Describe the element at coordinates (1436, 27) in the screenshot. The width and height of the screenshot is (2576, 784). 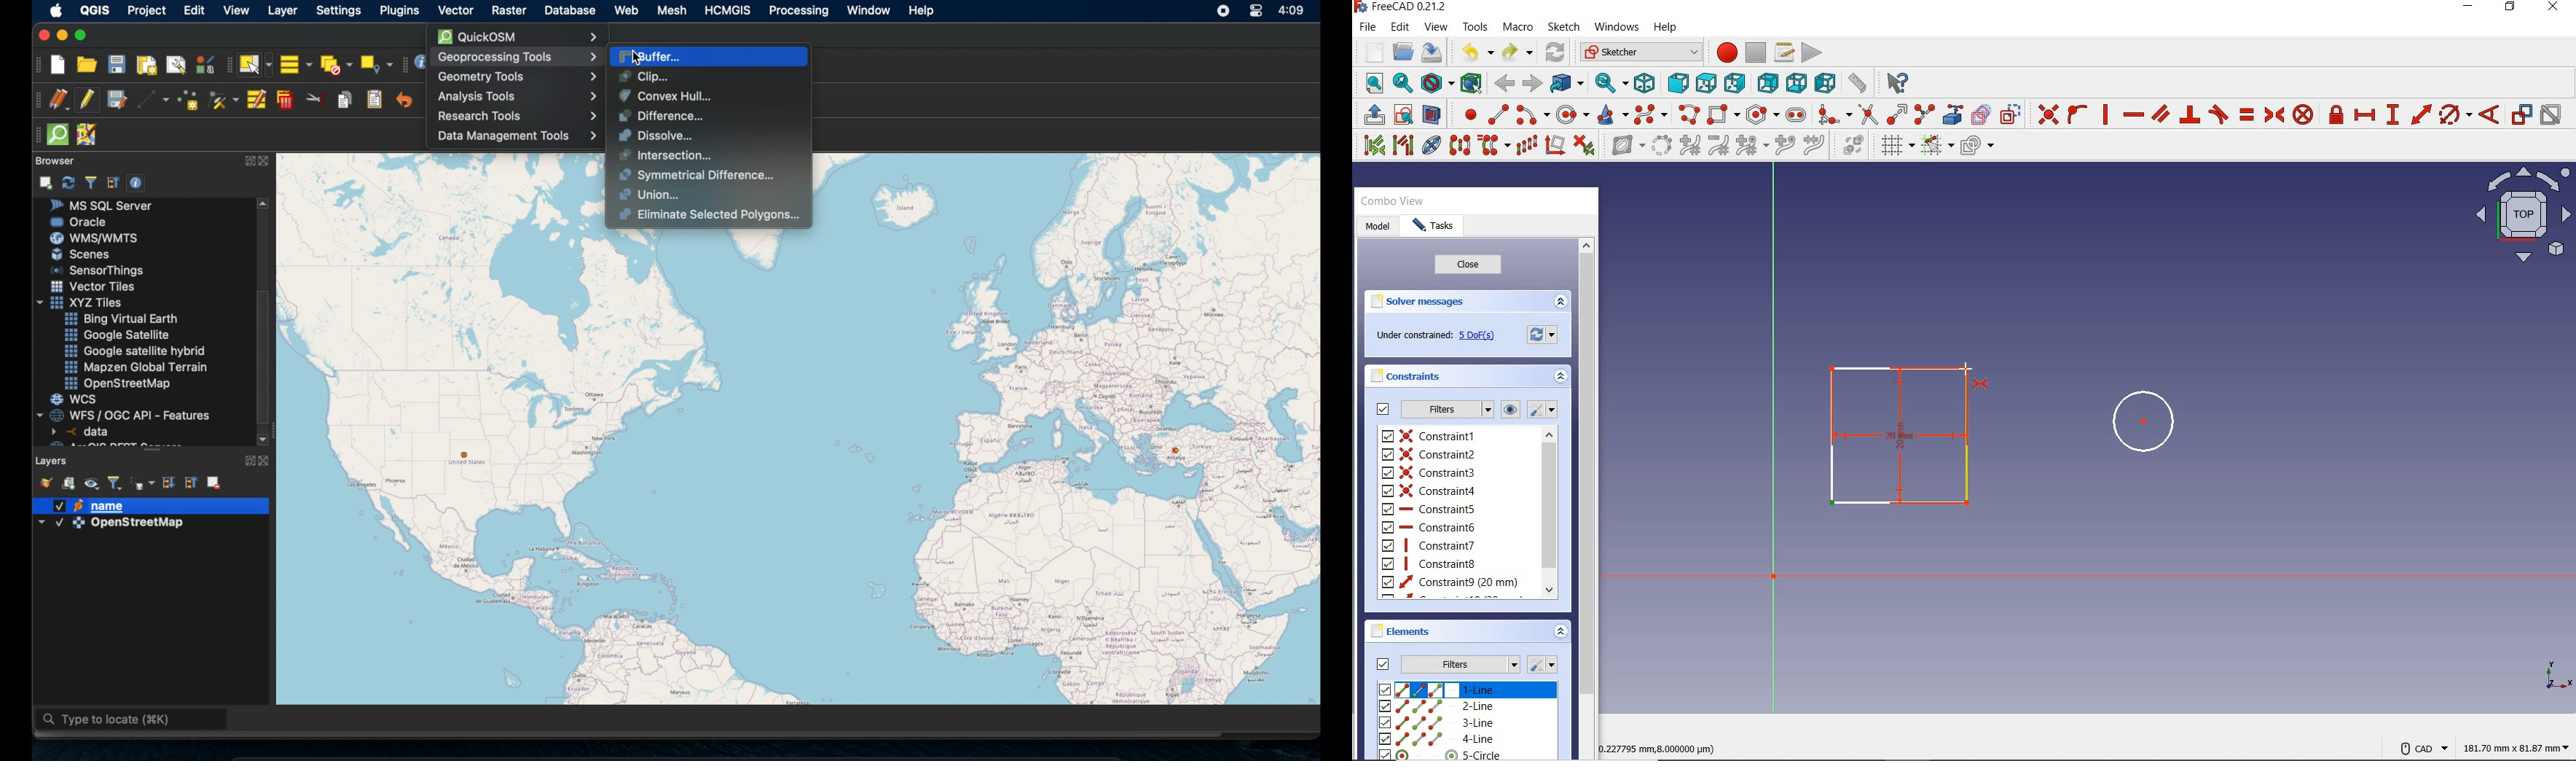
I see `view` at that location.